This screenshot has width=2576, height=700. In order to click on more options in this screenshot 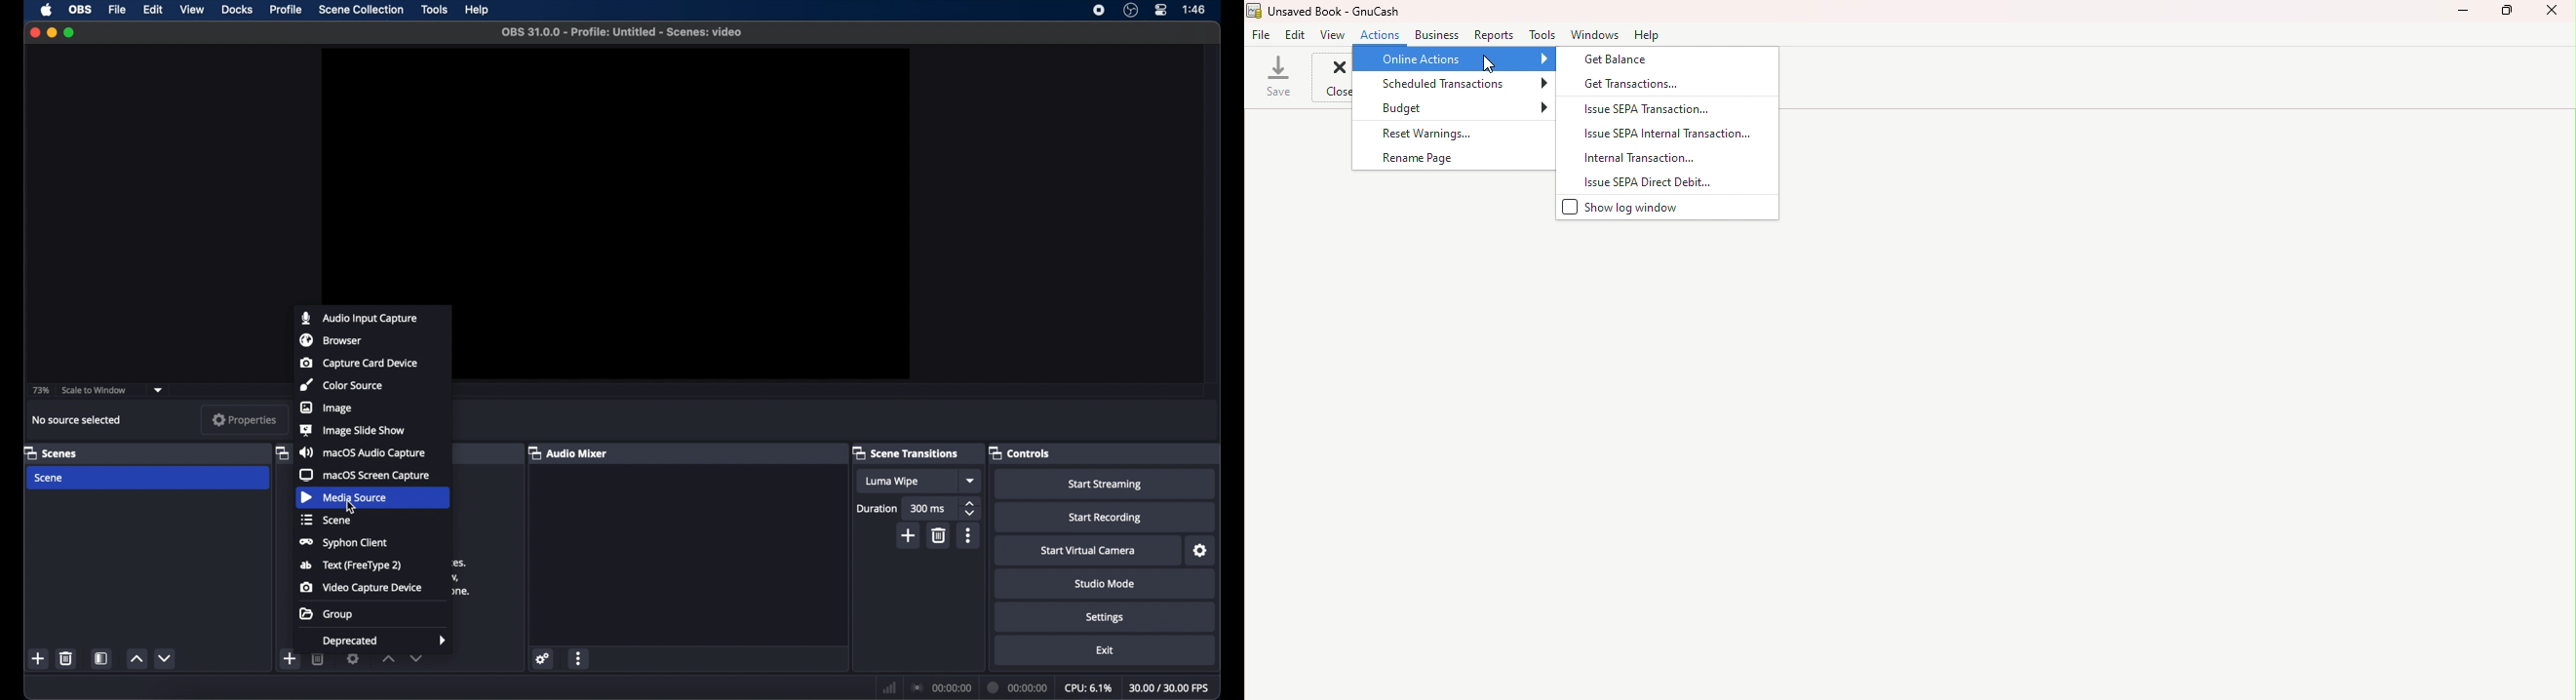, I will do `click(970, 535)`.